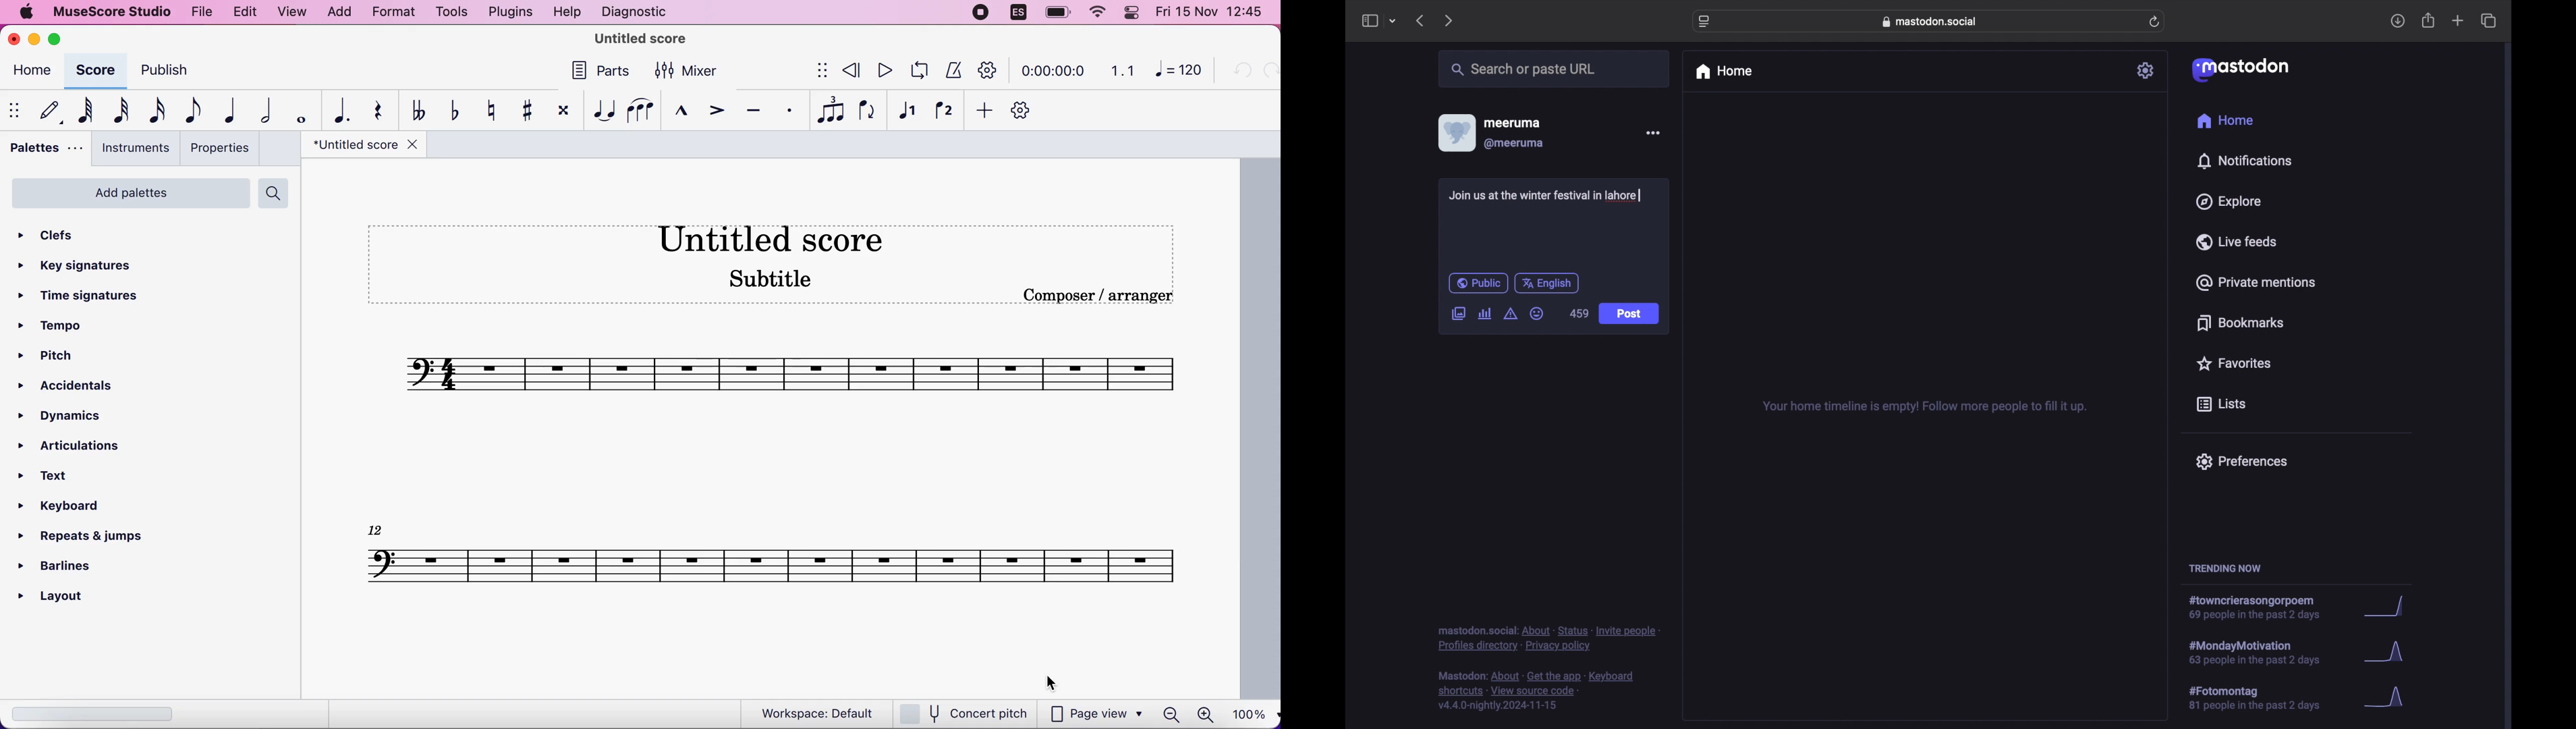  Describe the element at coordinates (791, 109) in the screenshot. I see `staccato` at that location.